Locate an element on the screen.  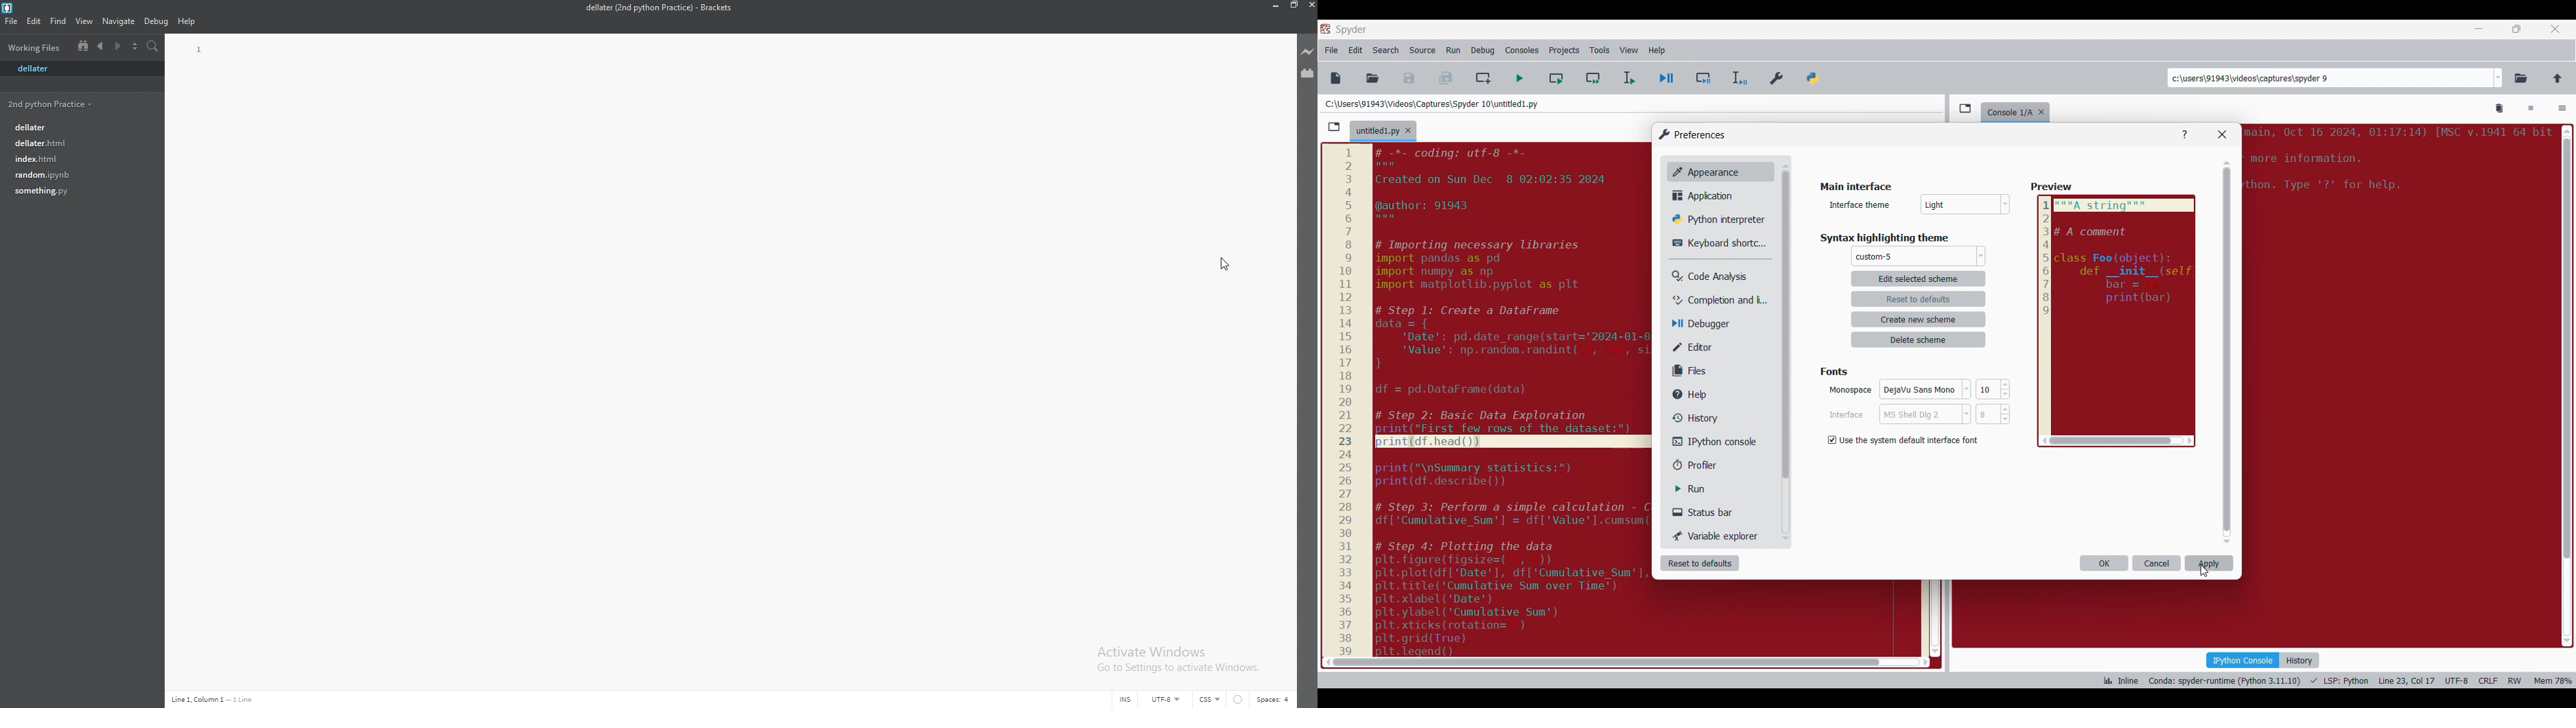
Browse tabs is located at coordinates (1334, 127).